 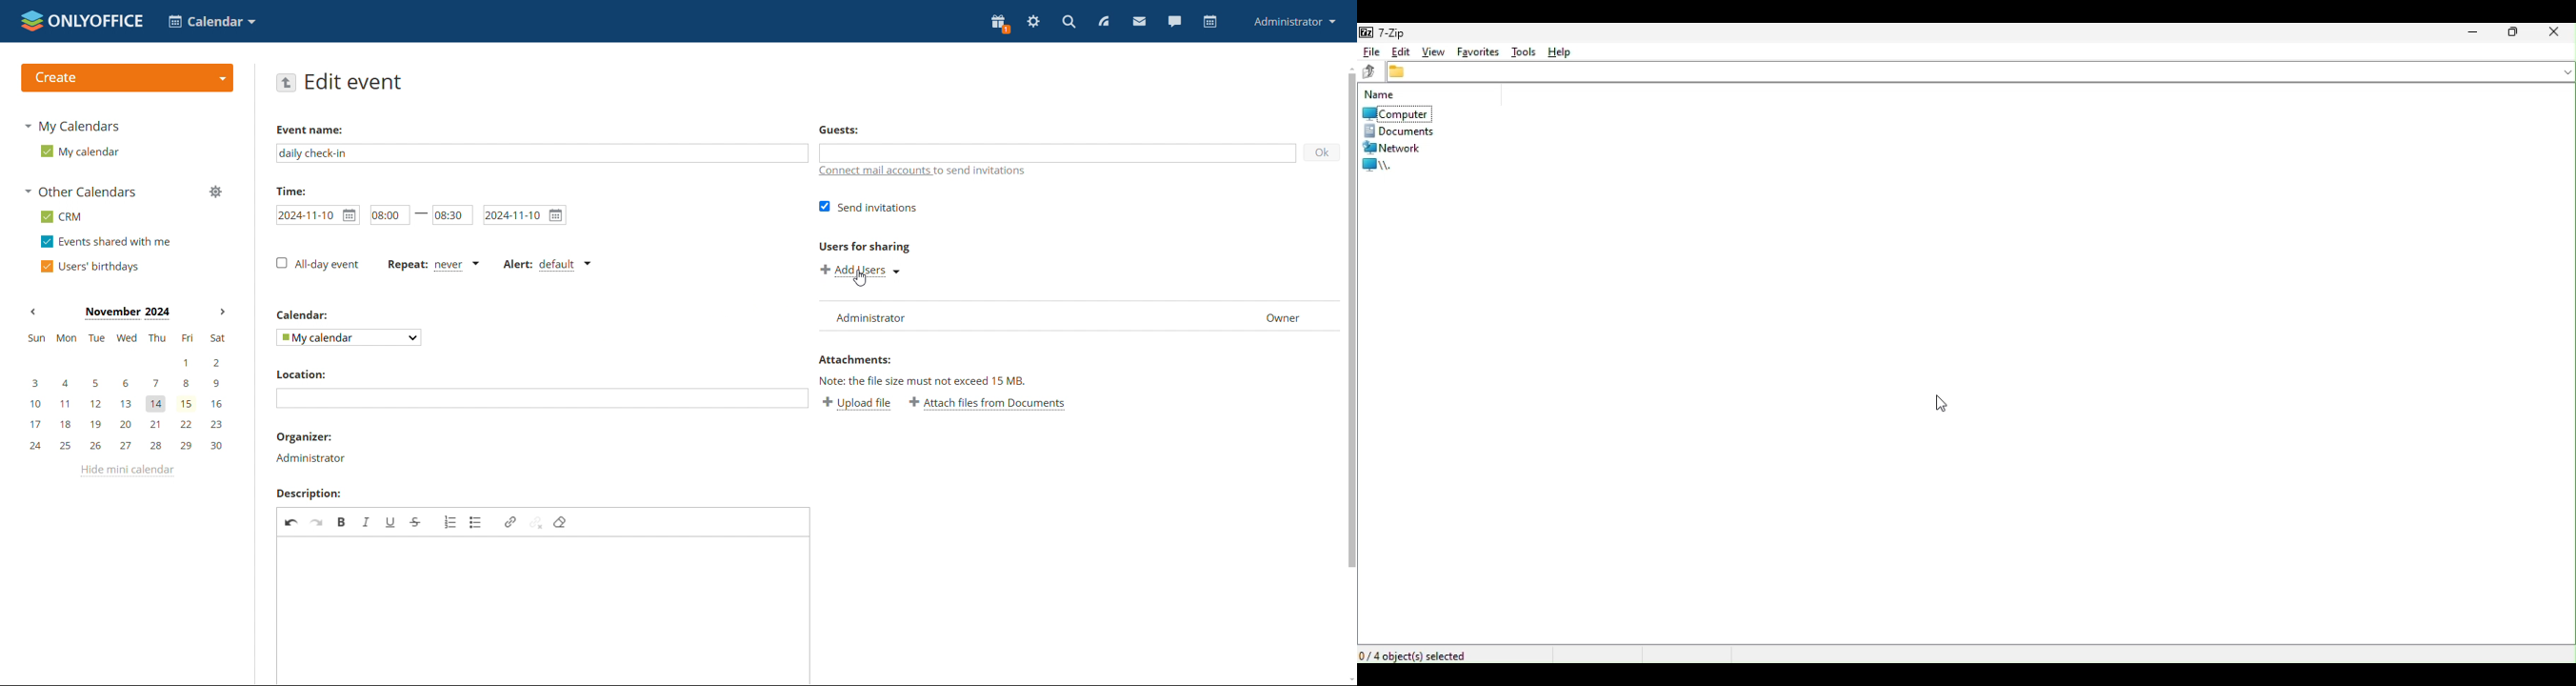 I want to click on settings, so click(x=1033, y=22).